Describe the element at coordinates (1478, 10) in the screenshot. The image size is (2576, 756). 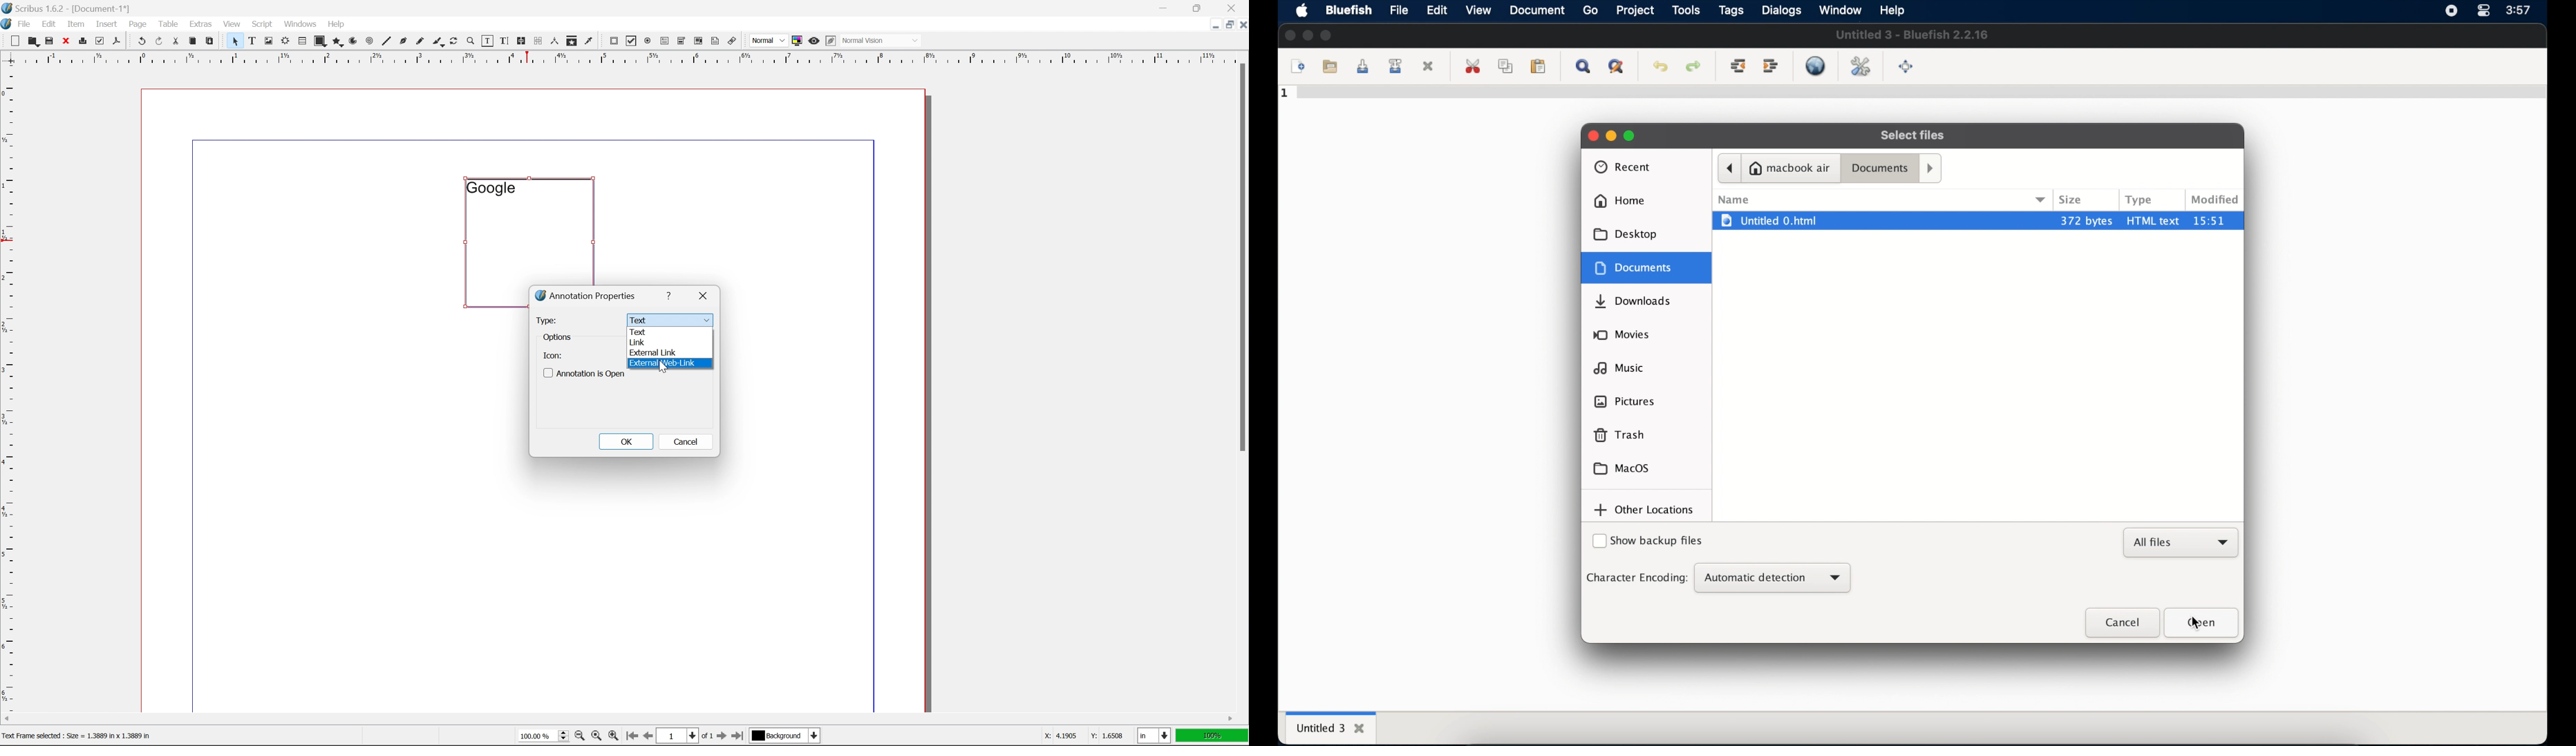
I see `view` at that location.